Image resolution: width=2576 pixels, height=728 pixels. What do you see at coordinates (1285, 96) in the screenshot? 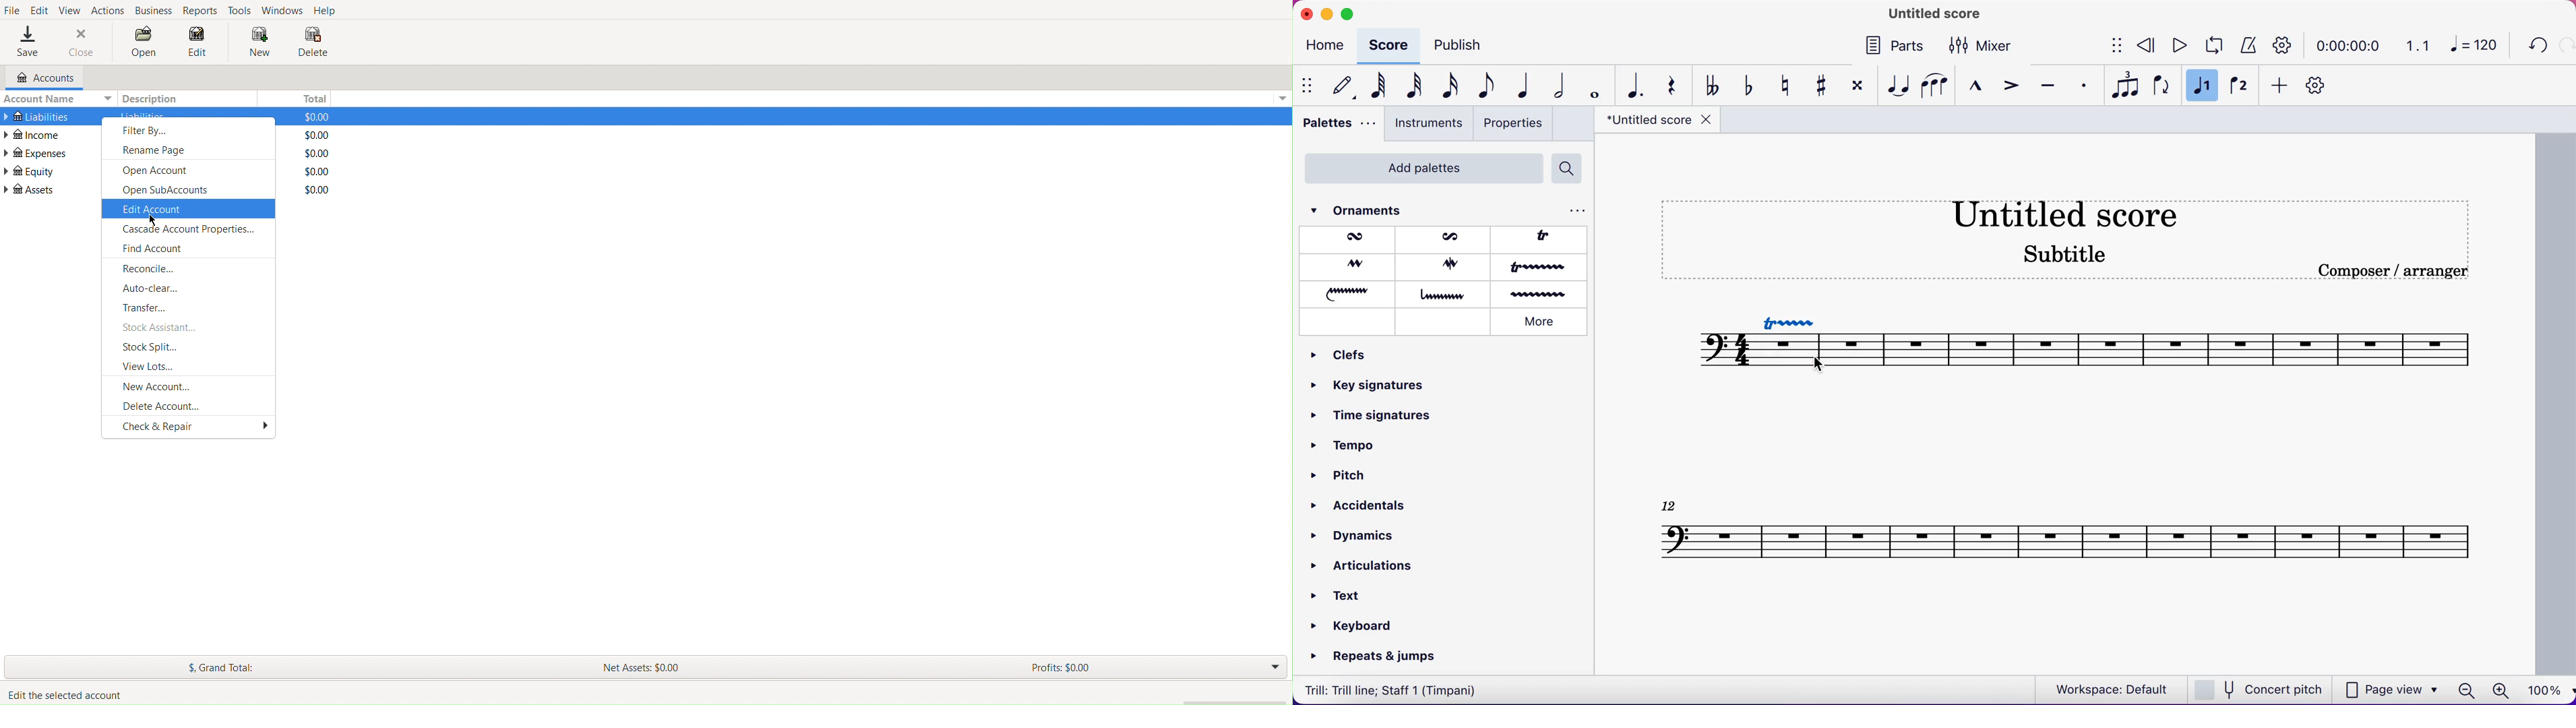
I see `drop down` at bounding box center [1285, 96].